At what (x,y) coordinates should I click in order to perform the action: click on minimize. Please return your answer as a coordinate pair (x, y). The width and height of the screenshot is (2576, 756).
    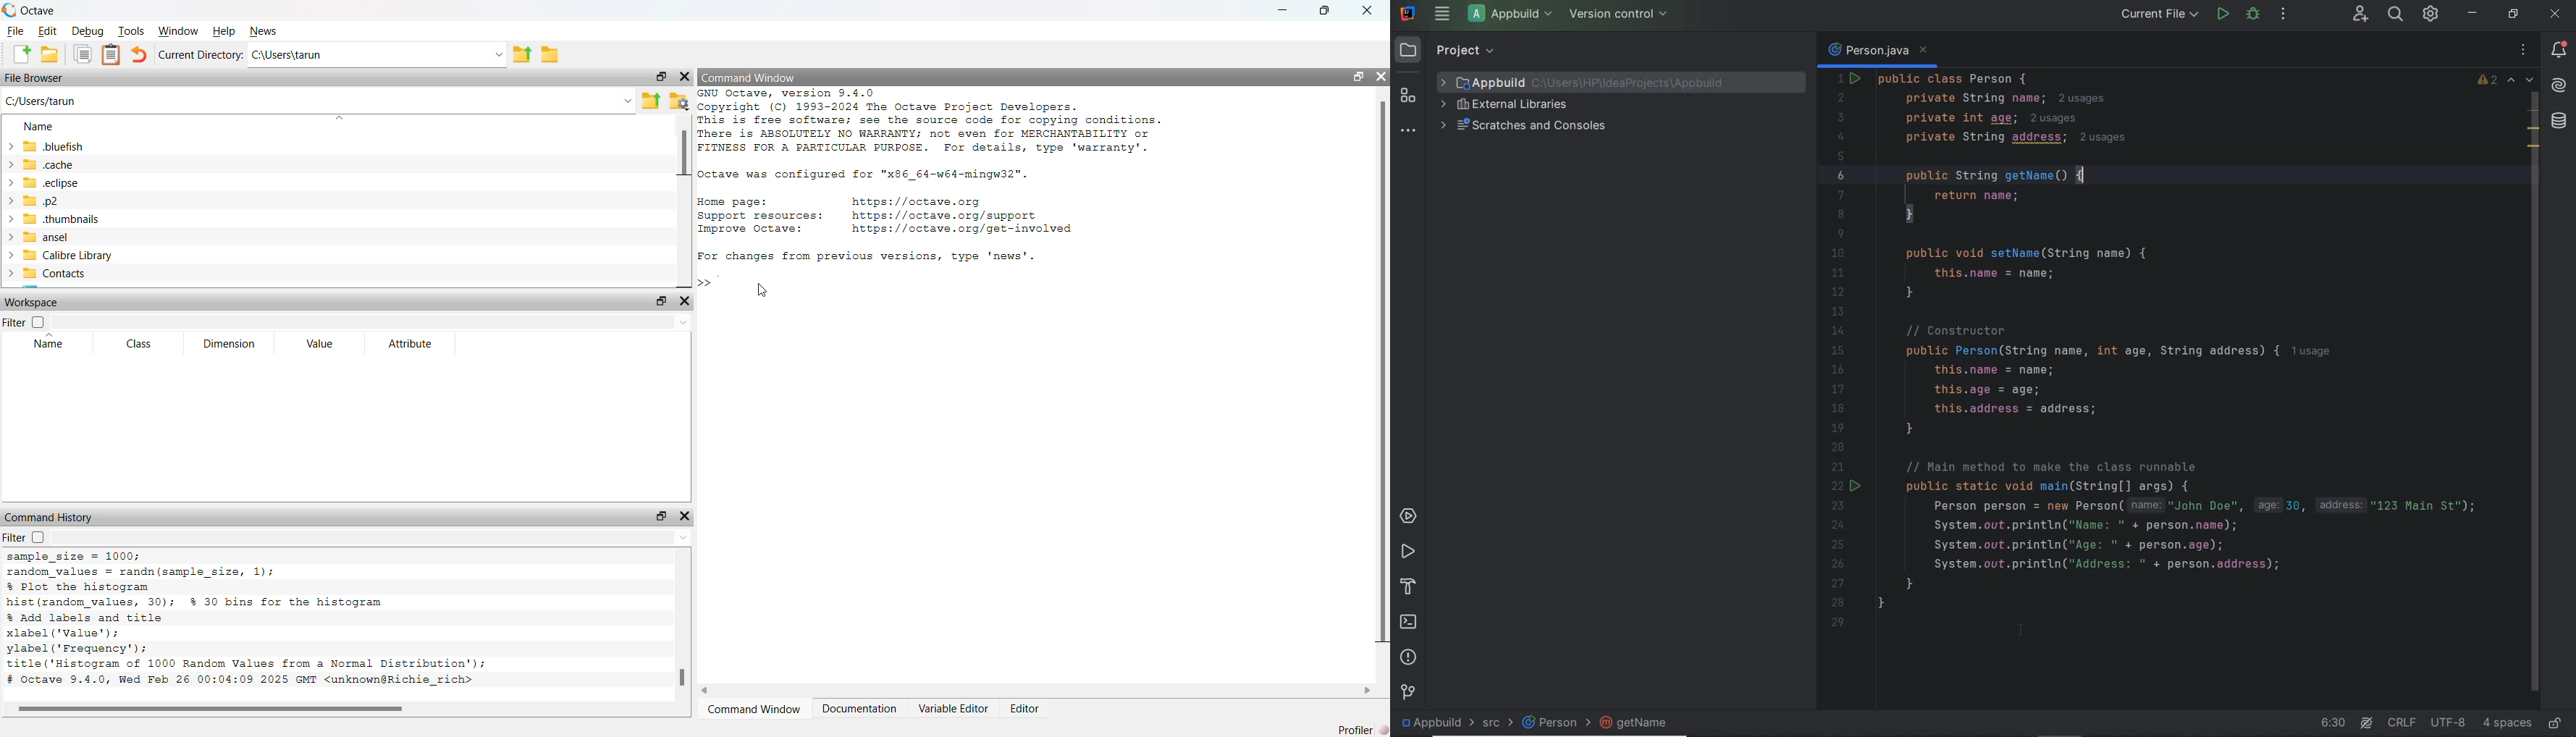
    Looking at the image, I should click on (2472, 13).